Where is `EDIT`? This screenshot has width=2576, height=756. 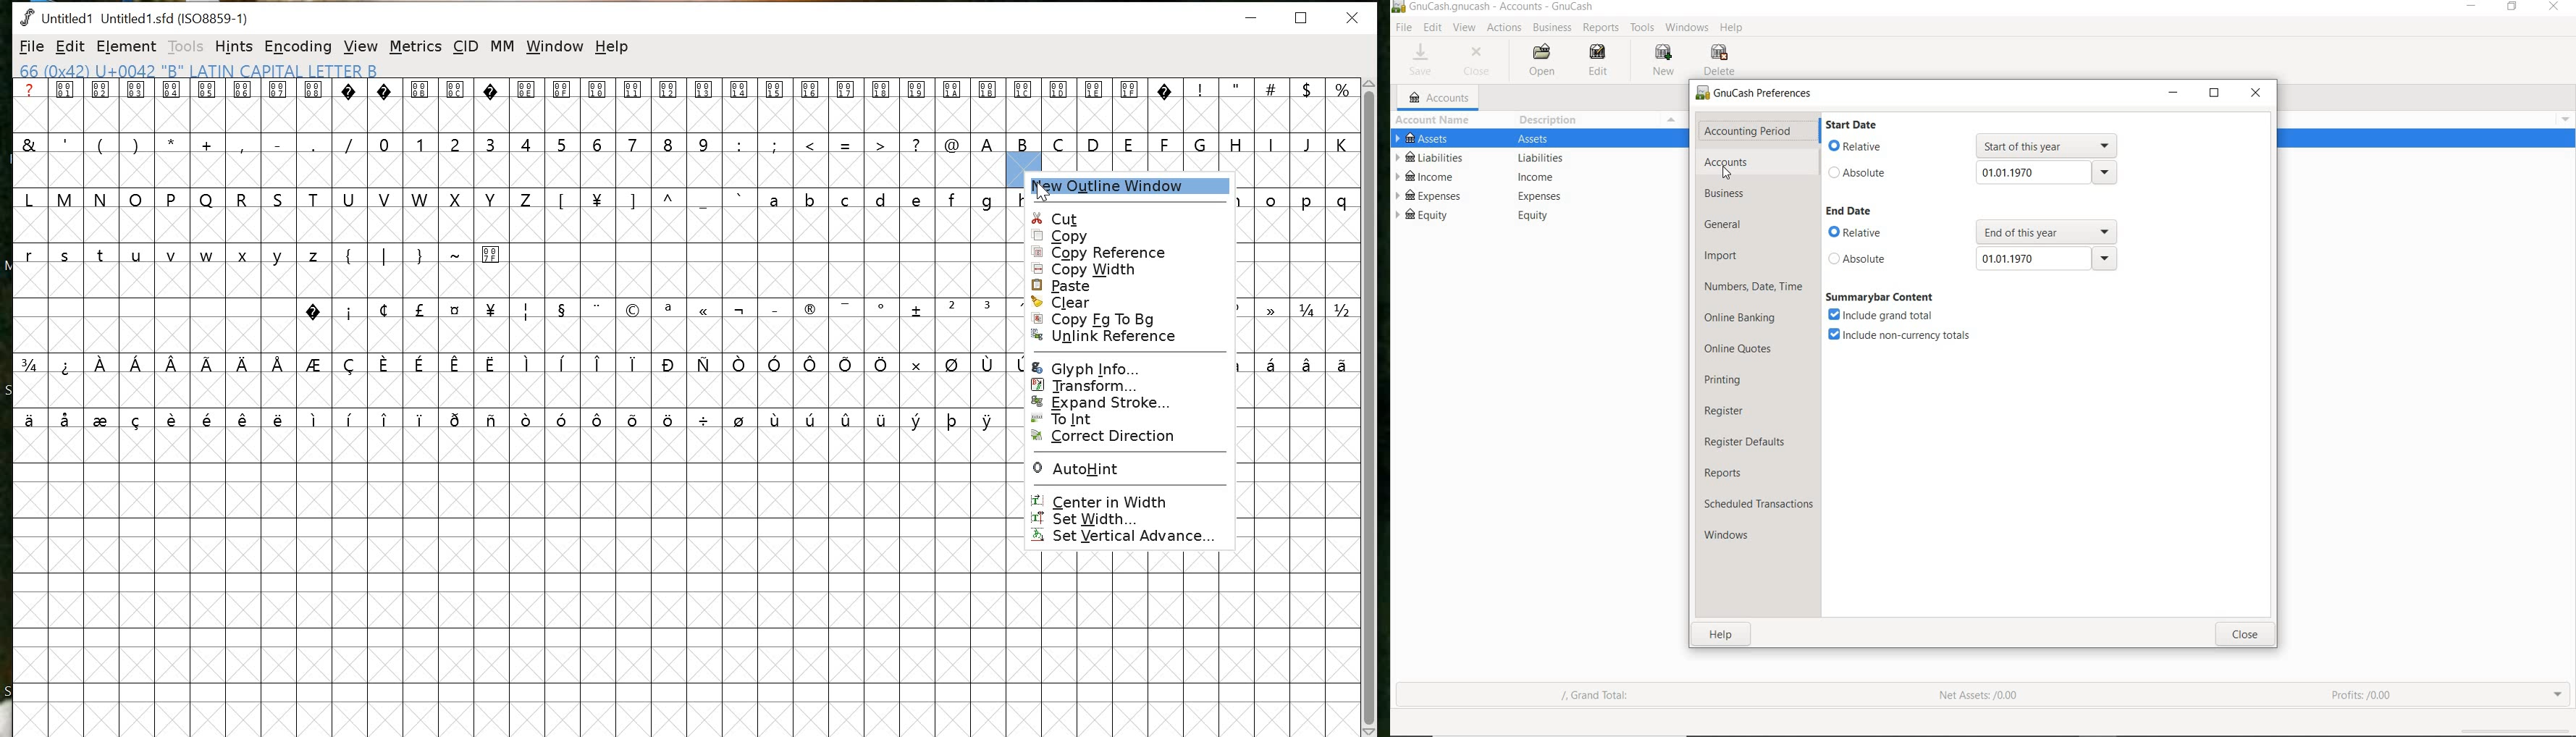
EDIT is located at coordinates (70, 46).